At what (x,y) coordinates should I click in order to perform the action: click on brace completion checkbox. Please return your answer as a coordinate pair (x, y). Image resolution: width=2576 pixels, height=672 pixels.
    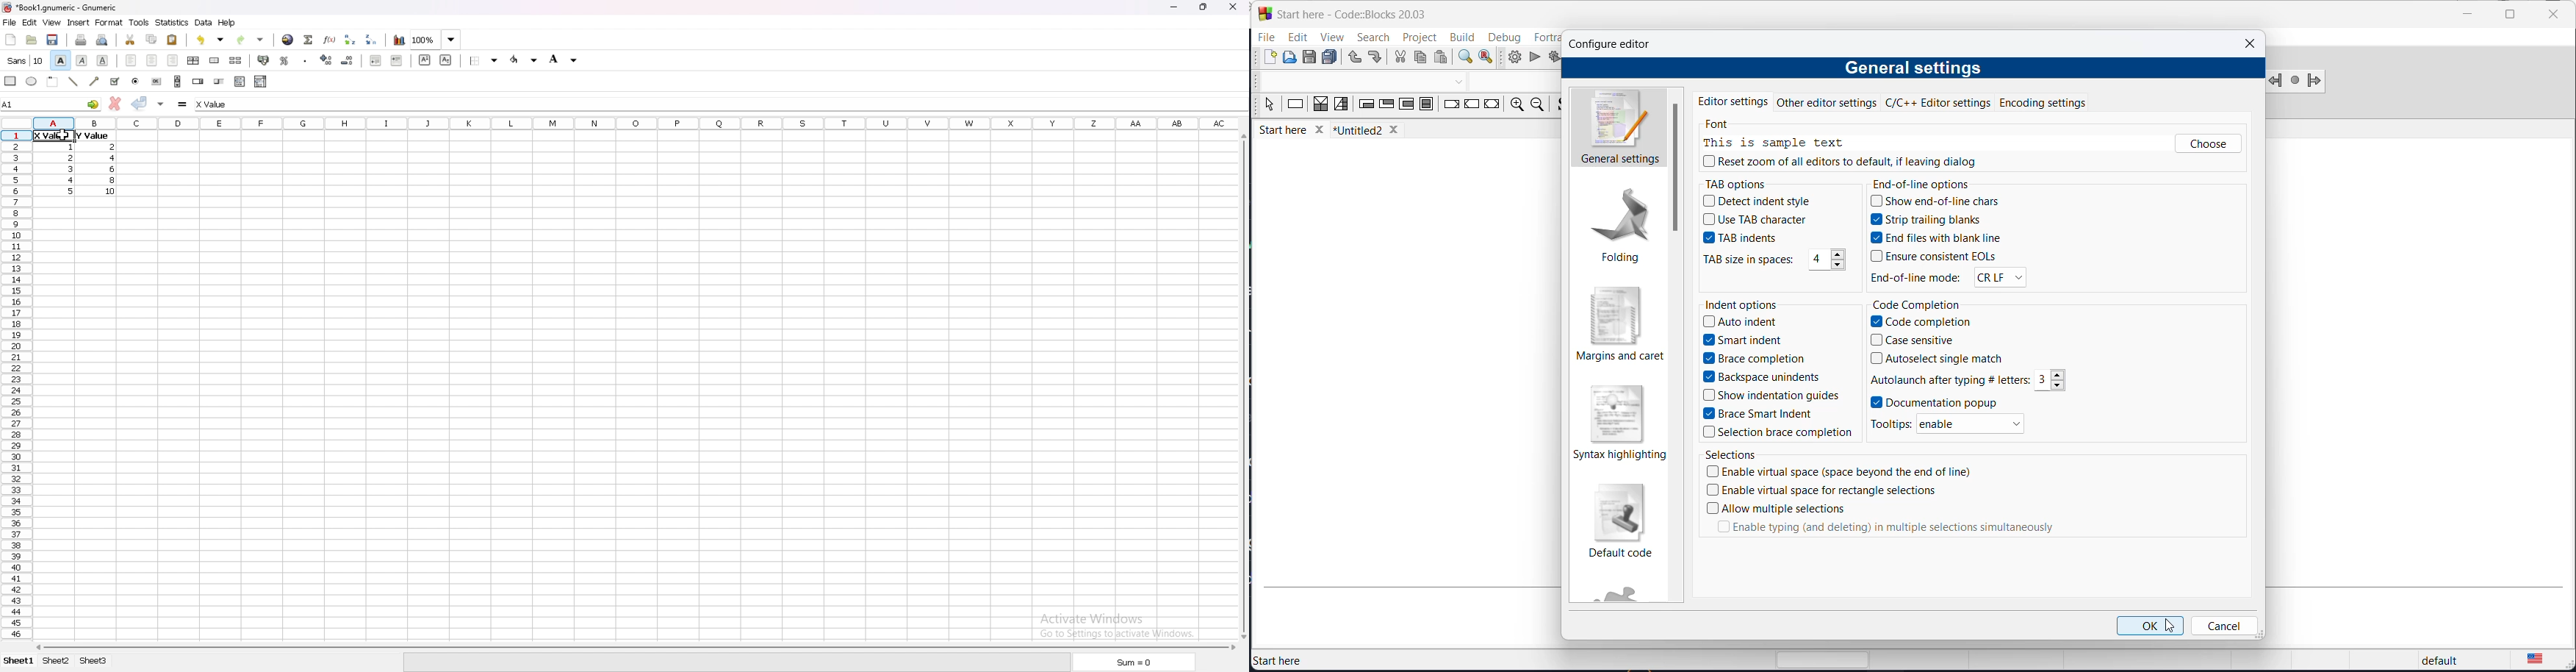
    Looking at the image, I should click on (1755, 359).